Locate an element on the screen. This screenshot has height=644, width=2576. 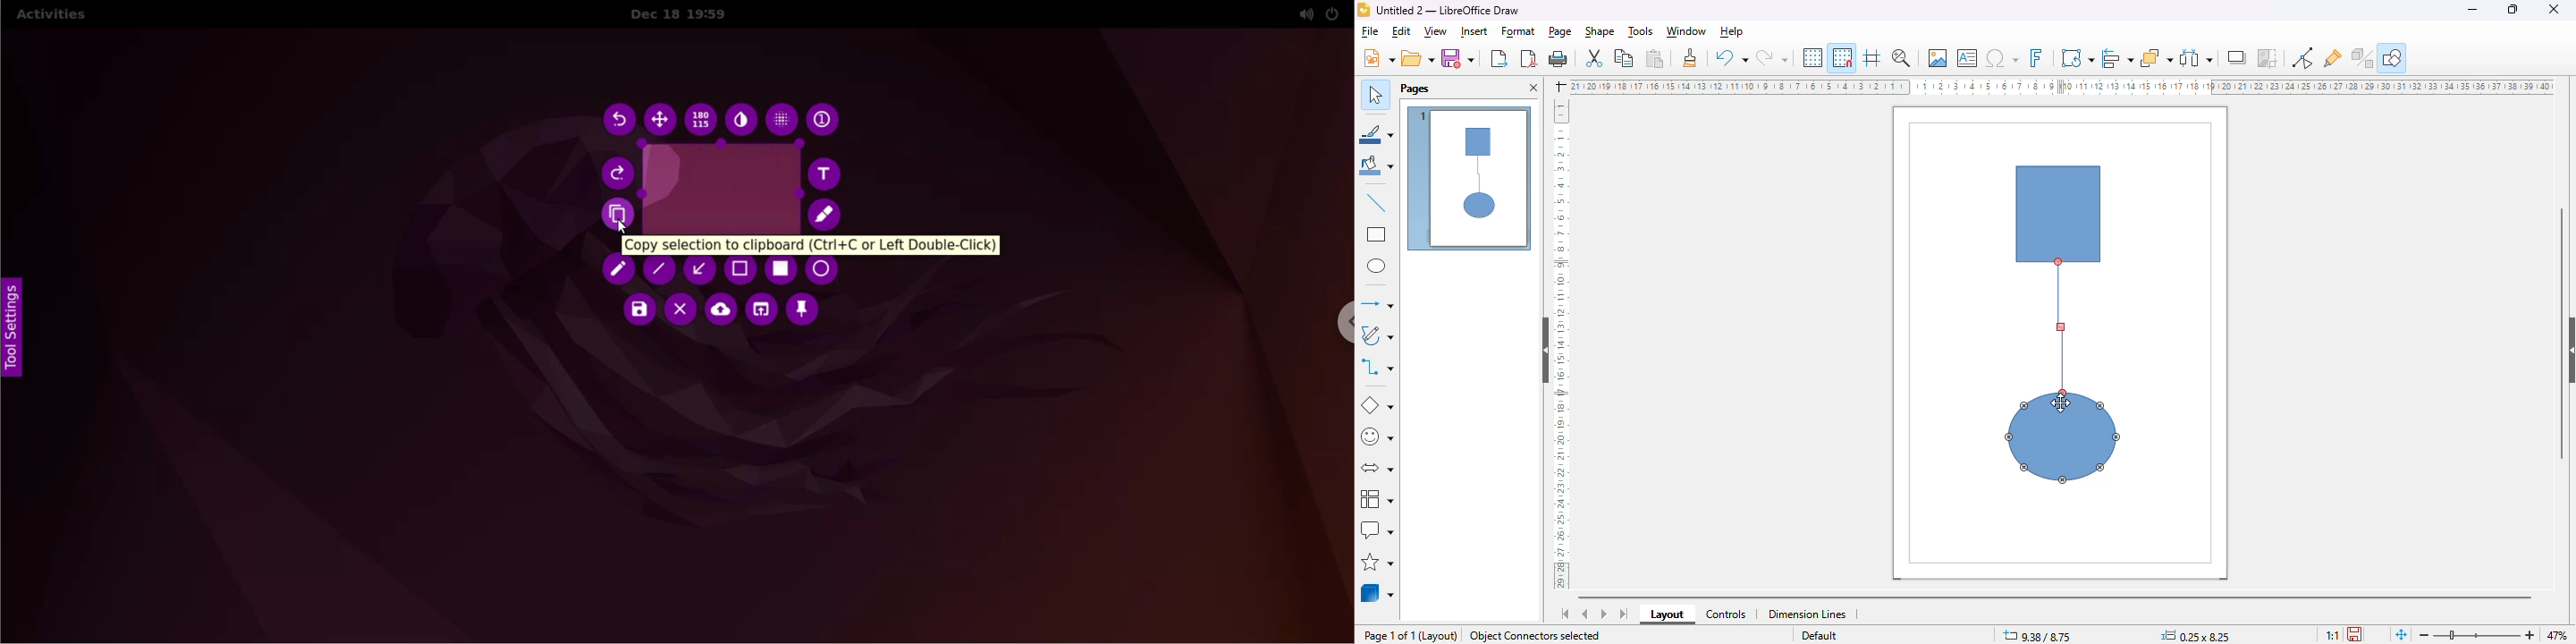
ellipse is located at coordinates (1376, 266).